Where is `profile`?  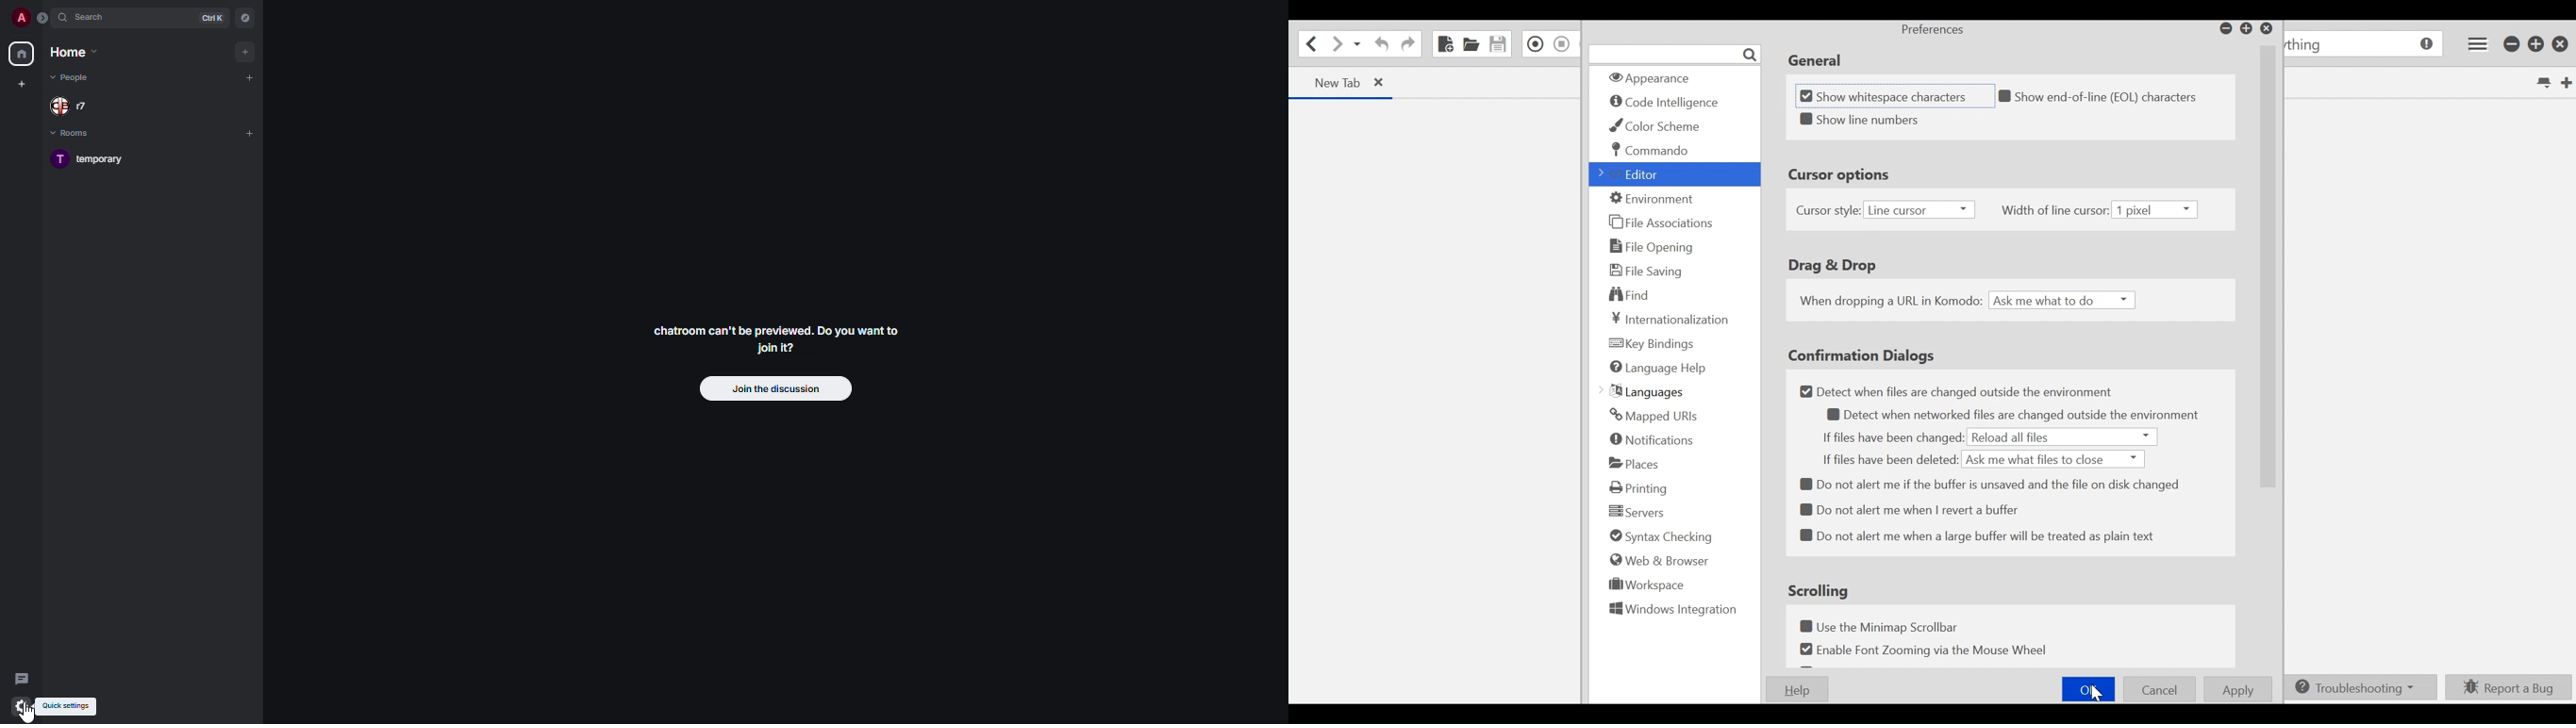
profile is located at coordinates (20, 17).